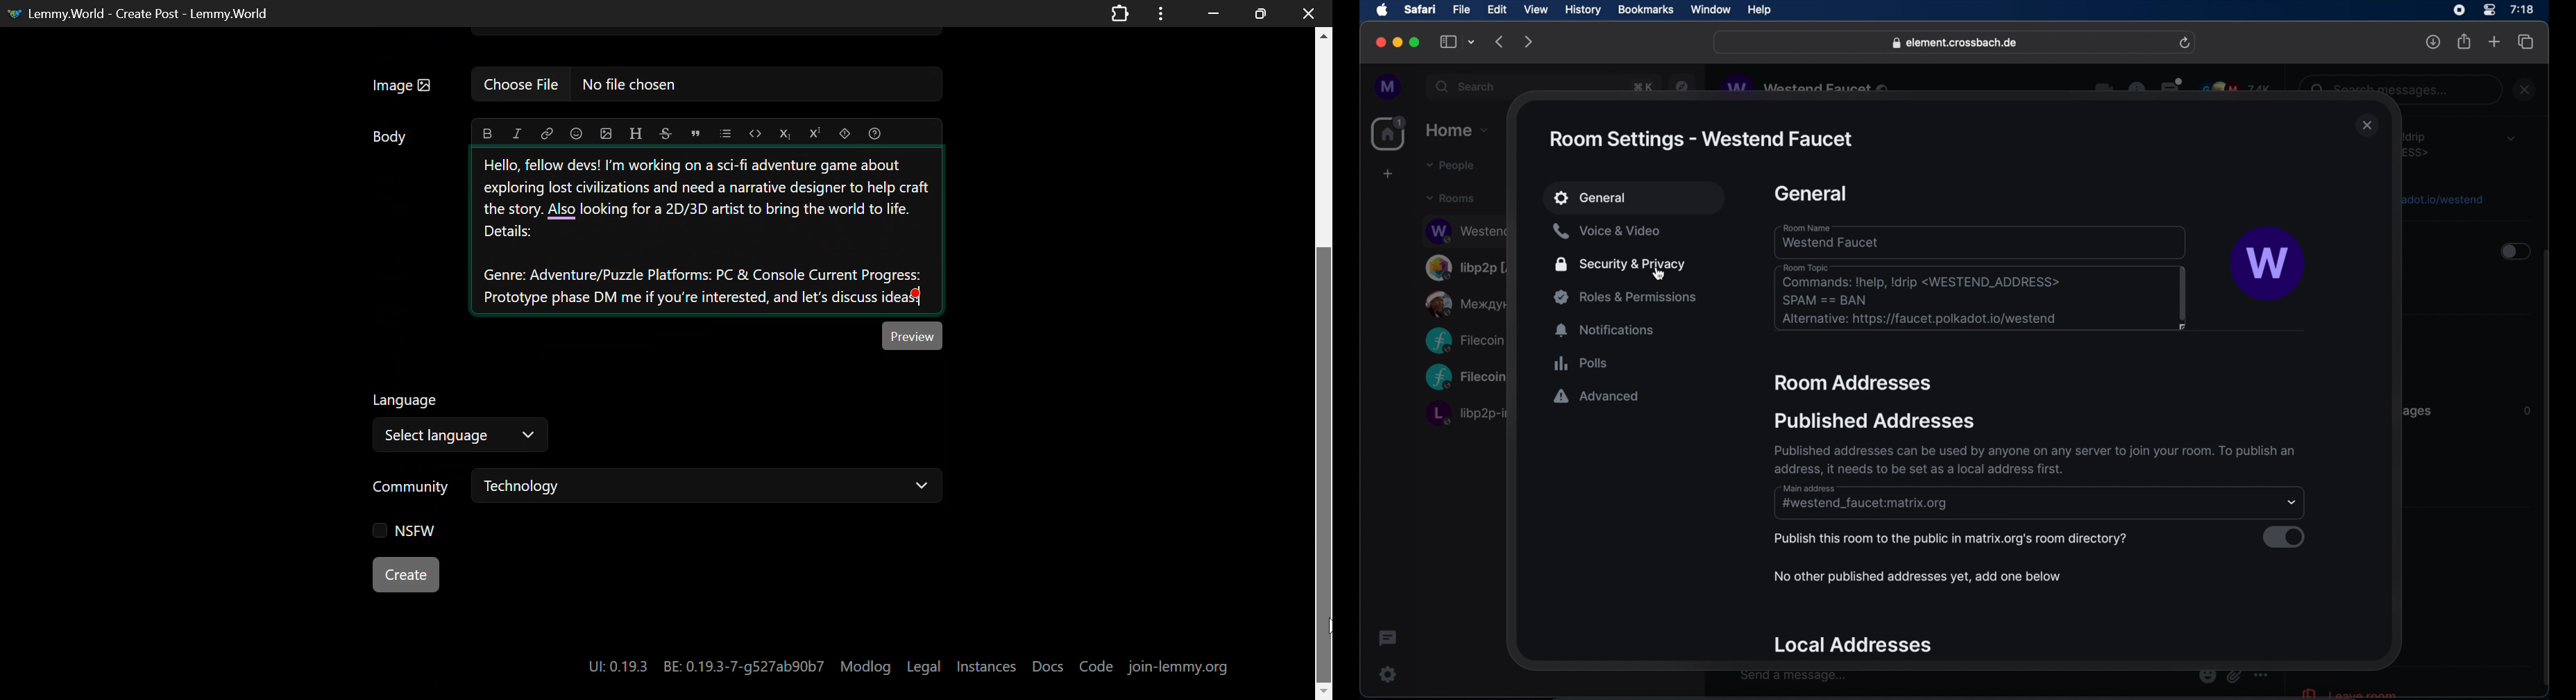 The height and width of the screenshot is (700, 2576). What do you see at coordinates (2184, 43) in the screenshot?
I see `refresh` at bounding box center [2184, 43].